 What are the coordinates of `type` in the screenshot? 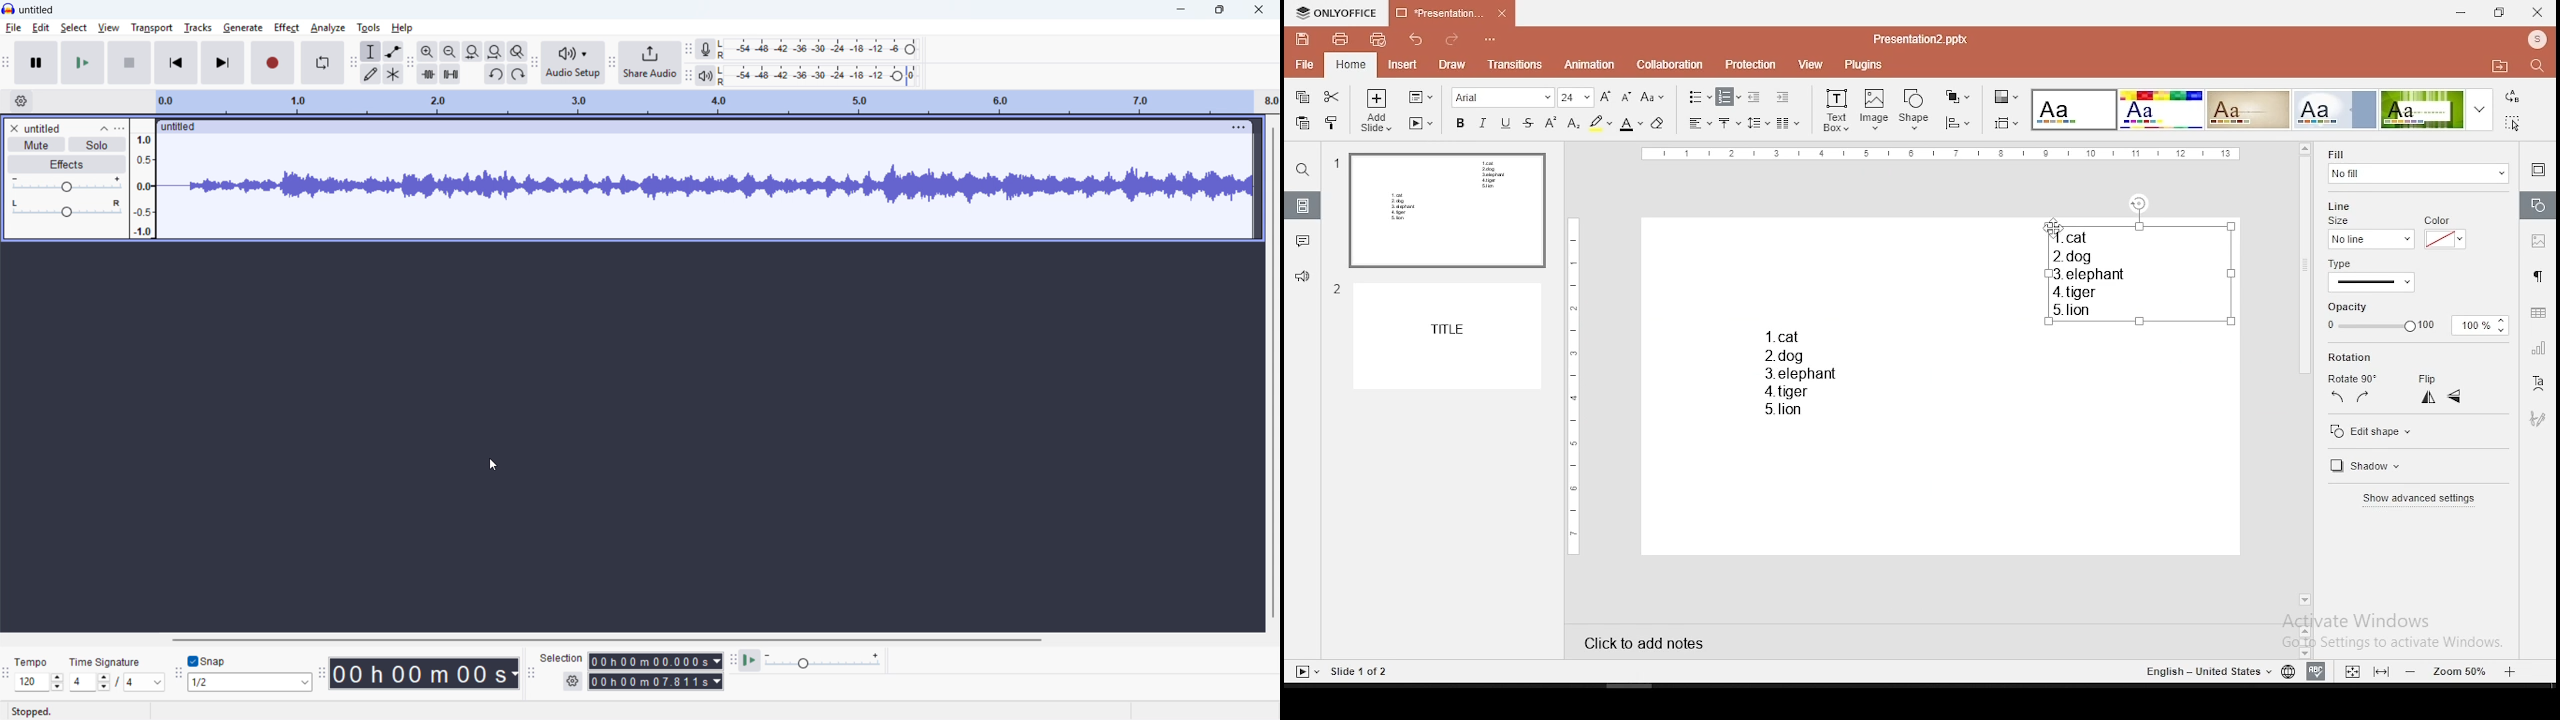 It's located at (2345, 263).